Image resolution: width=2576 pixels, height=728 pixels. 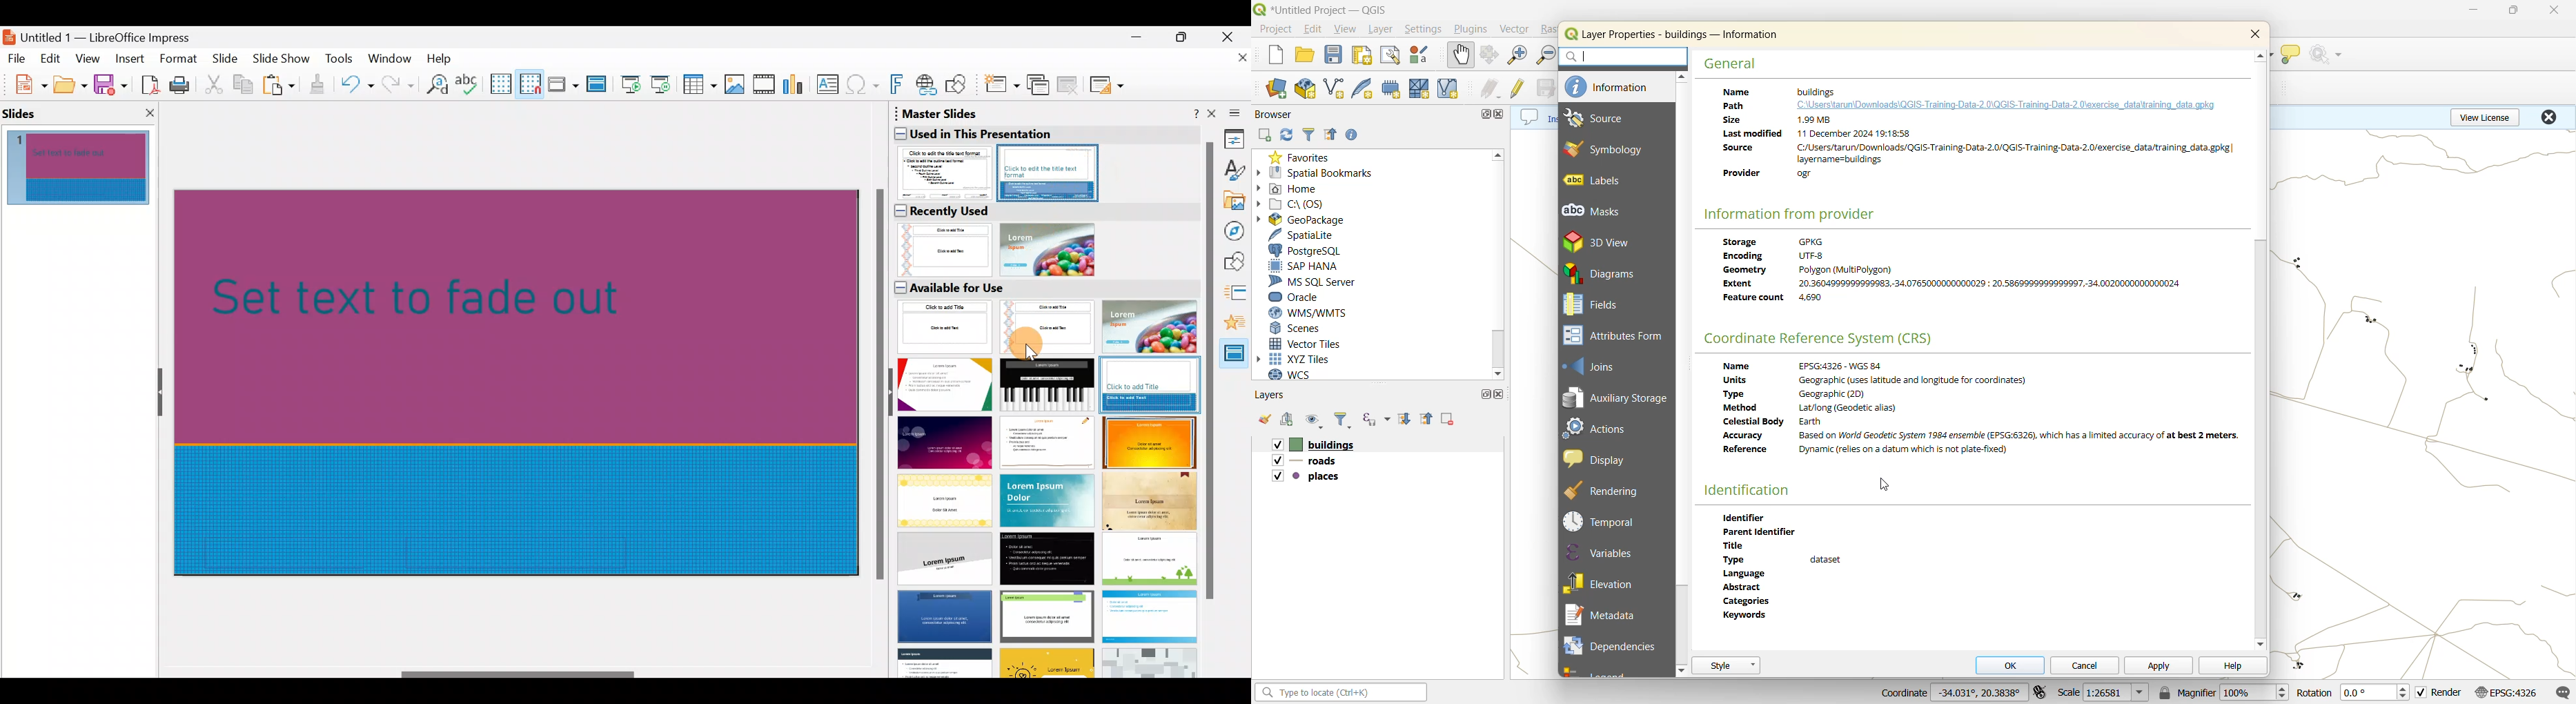 What do you see at coordinates (1420, 55) in the screenshot?
I see `style manager` at bounding box center [1420, 55].